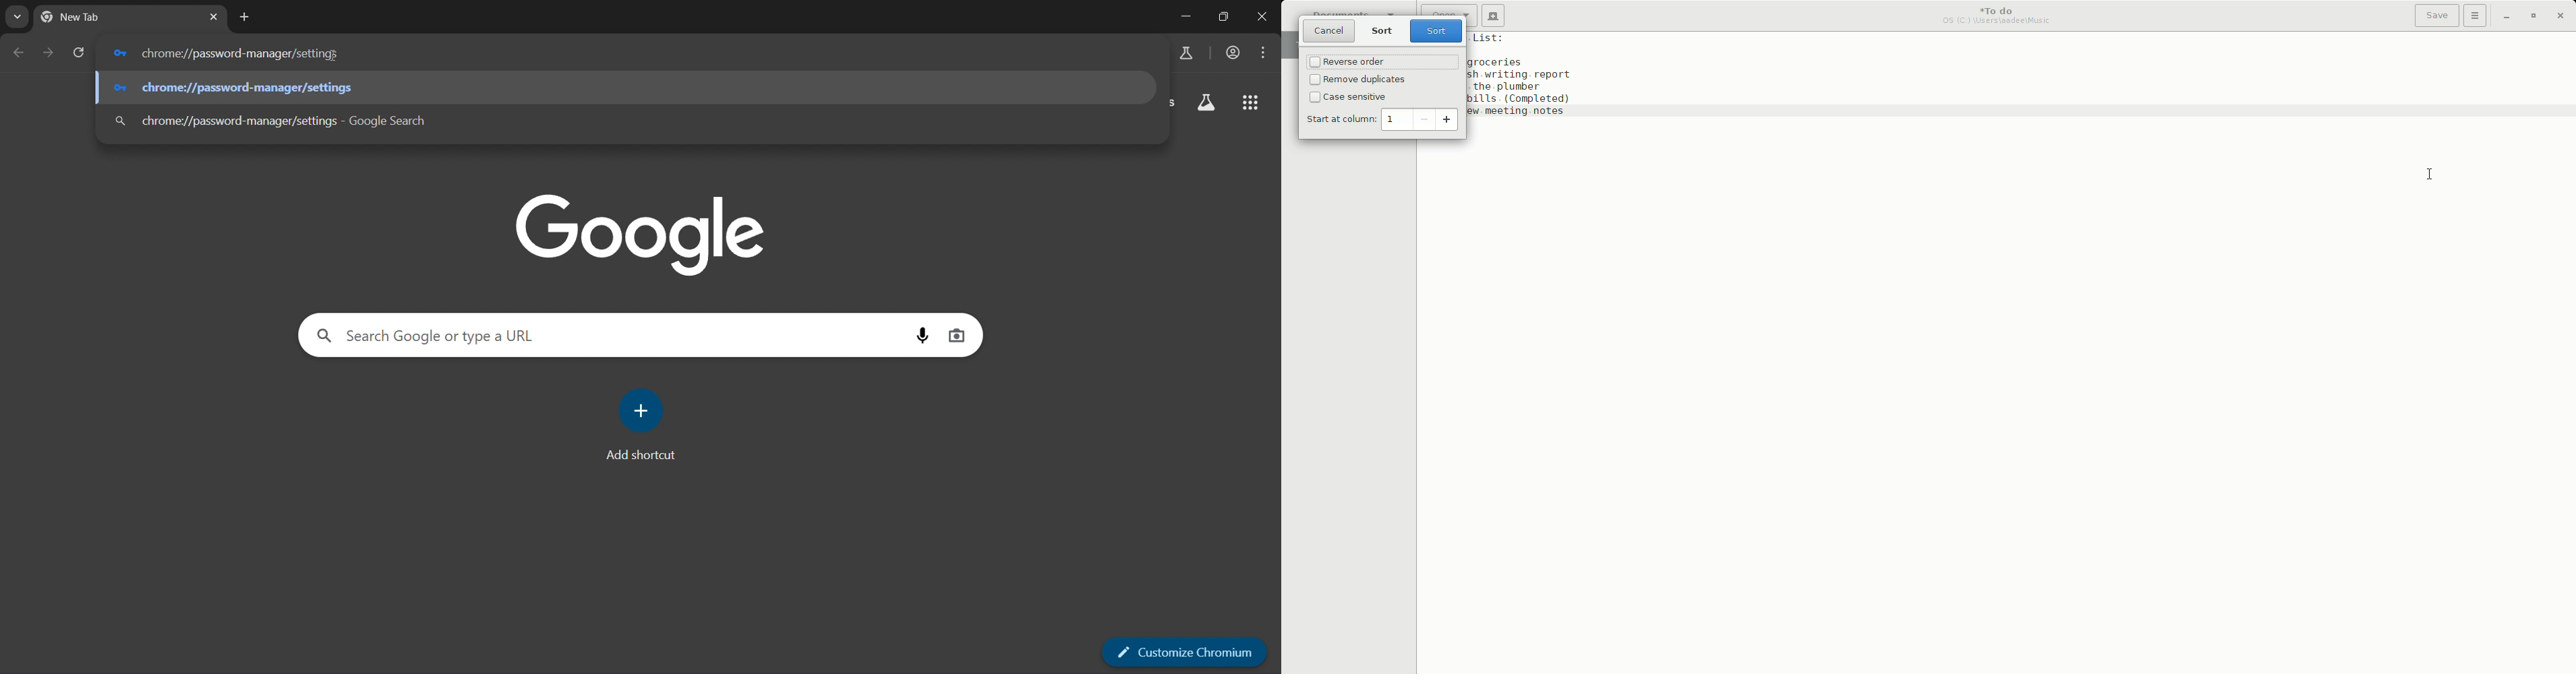 The height and width of the screenshot is (700, 2576). I want to click on To do, so click(2001, 17).